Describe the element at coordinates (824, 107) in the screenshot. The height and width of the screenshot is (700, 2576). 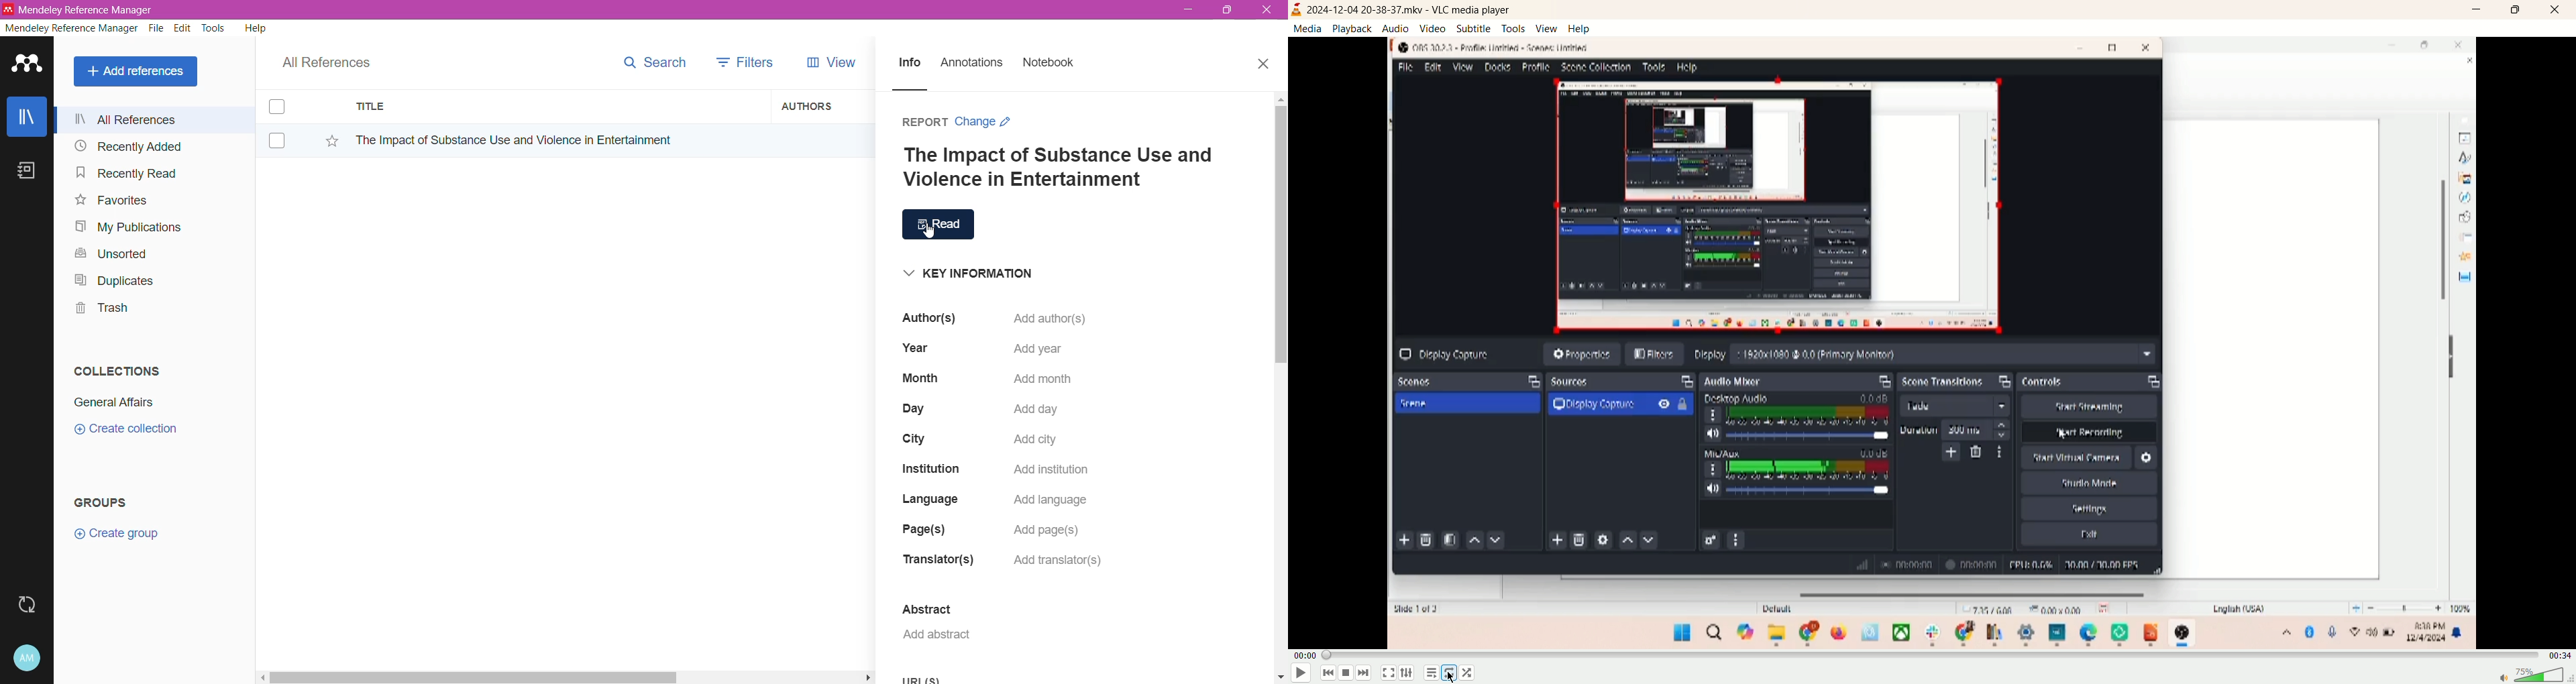
I see `Authors` at that location.